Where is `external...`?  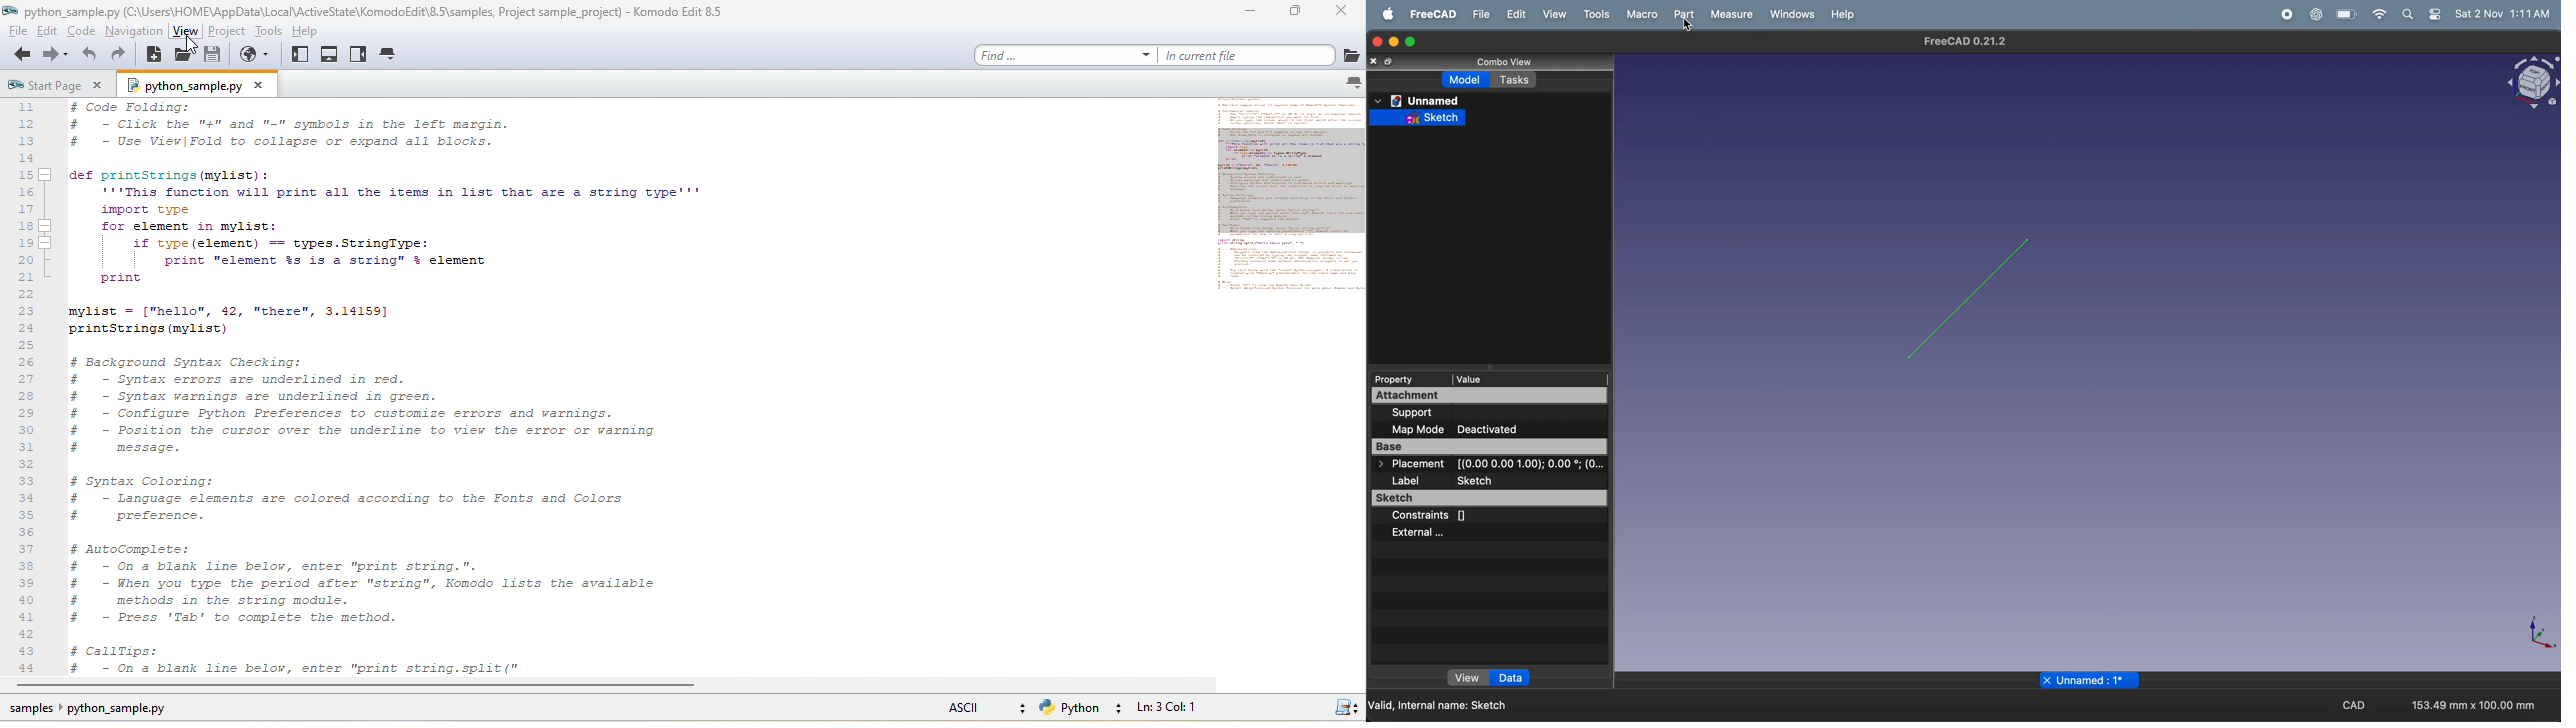 external... is located at coordinates (1421, 534).